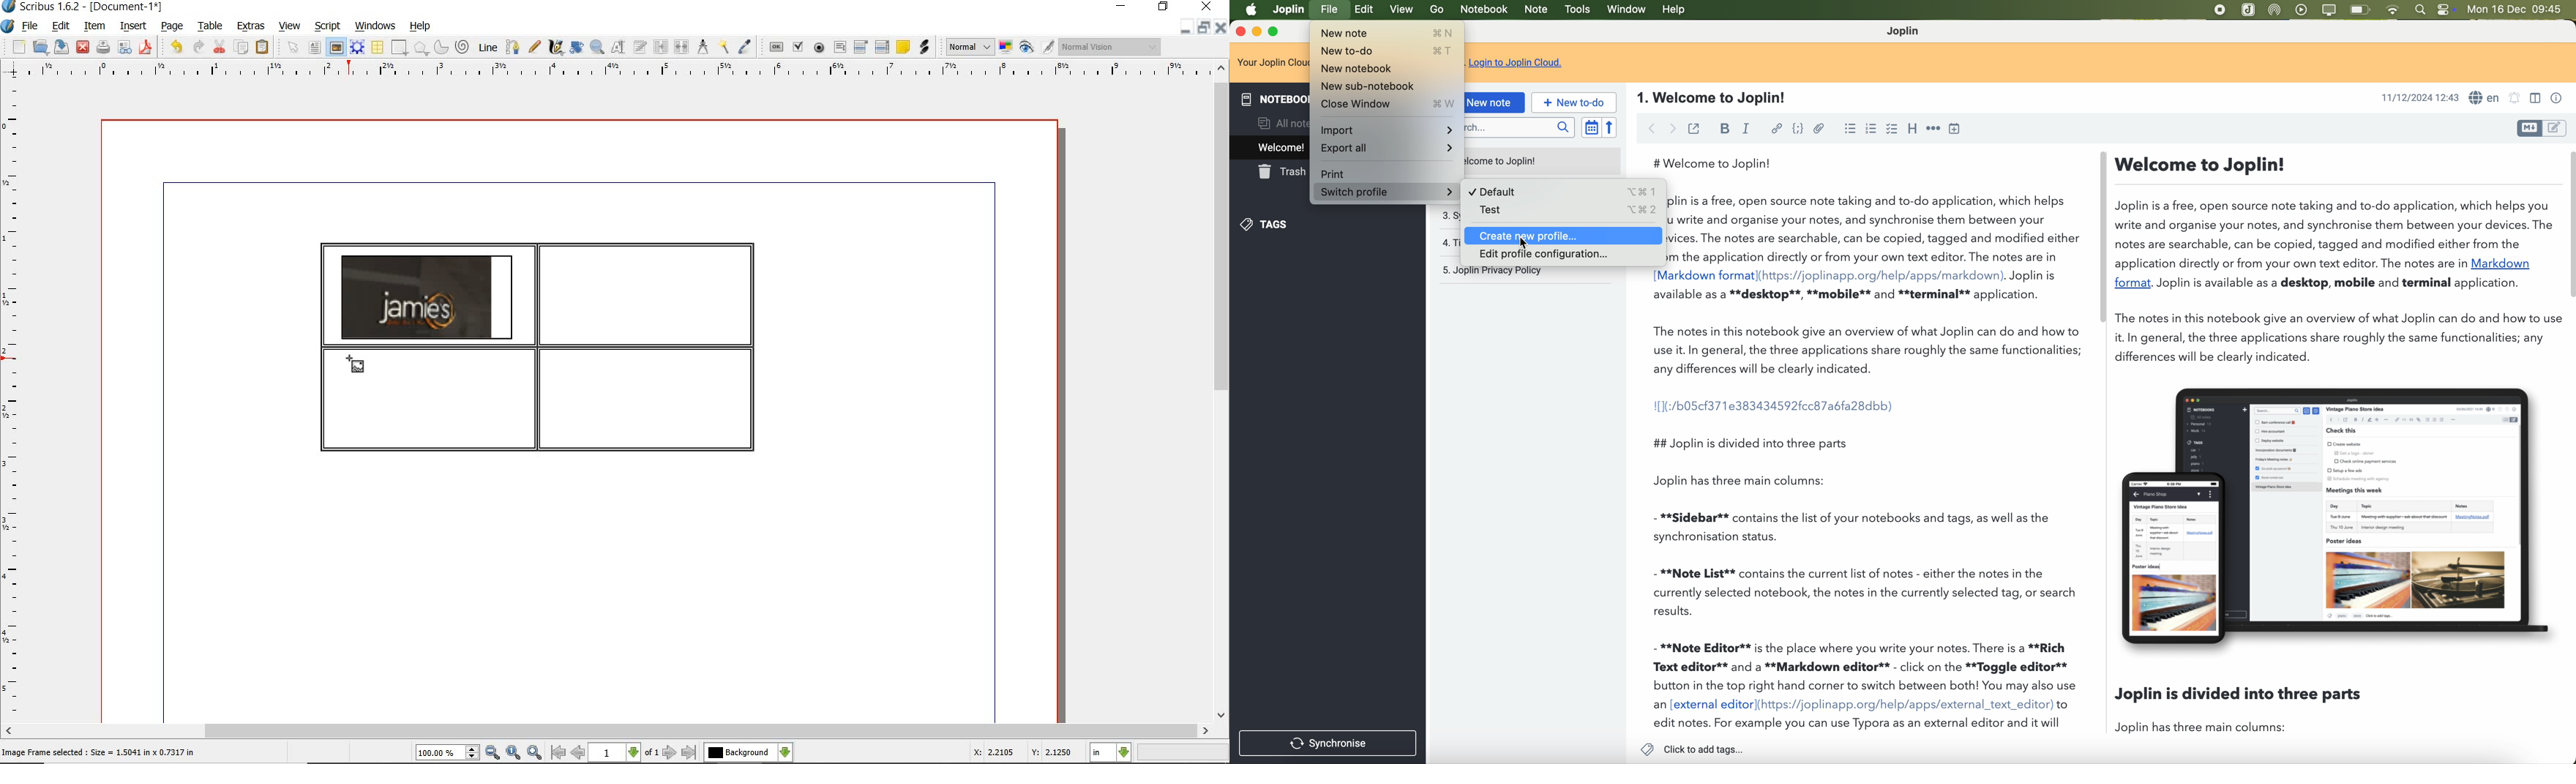 The height and width of the screenshot is (784, 2576). I want to click on select current zoom level, so click(447, 754).